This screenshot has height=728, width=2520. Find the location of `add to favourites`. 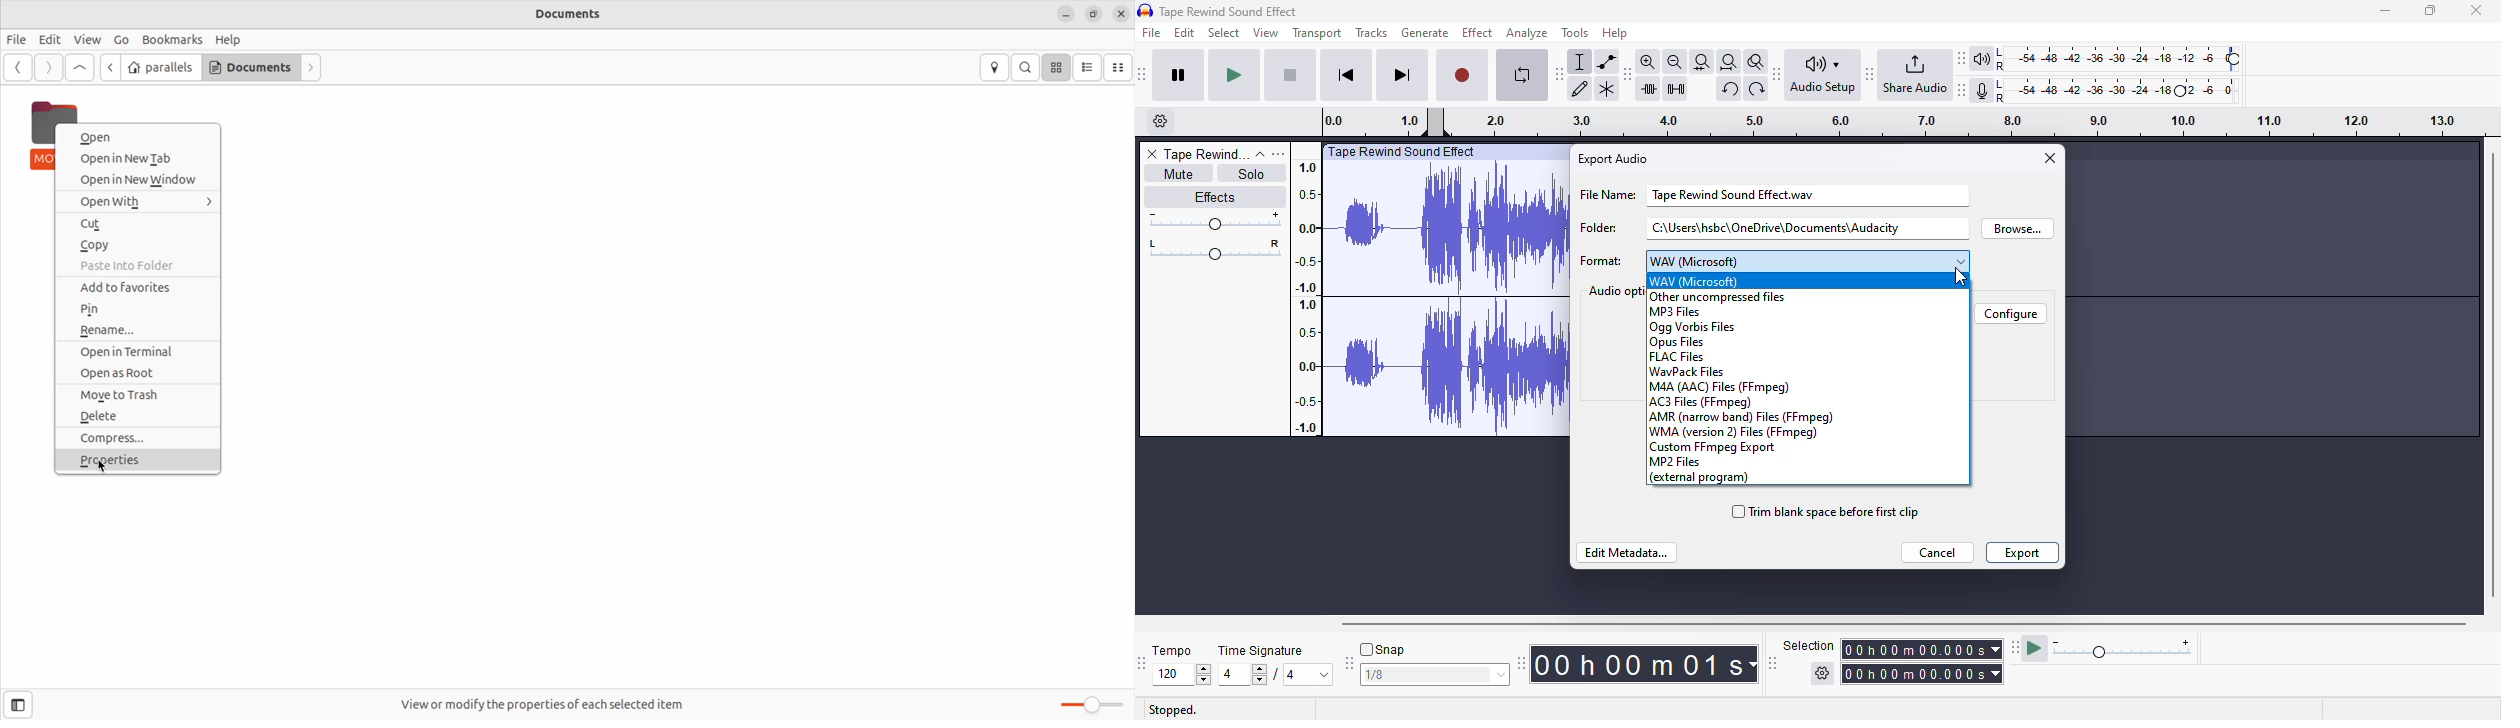

add to favourites is located at coordinates (141, 288).